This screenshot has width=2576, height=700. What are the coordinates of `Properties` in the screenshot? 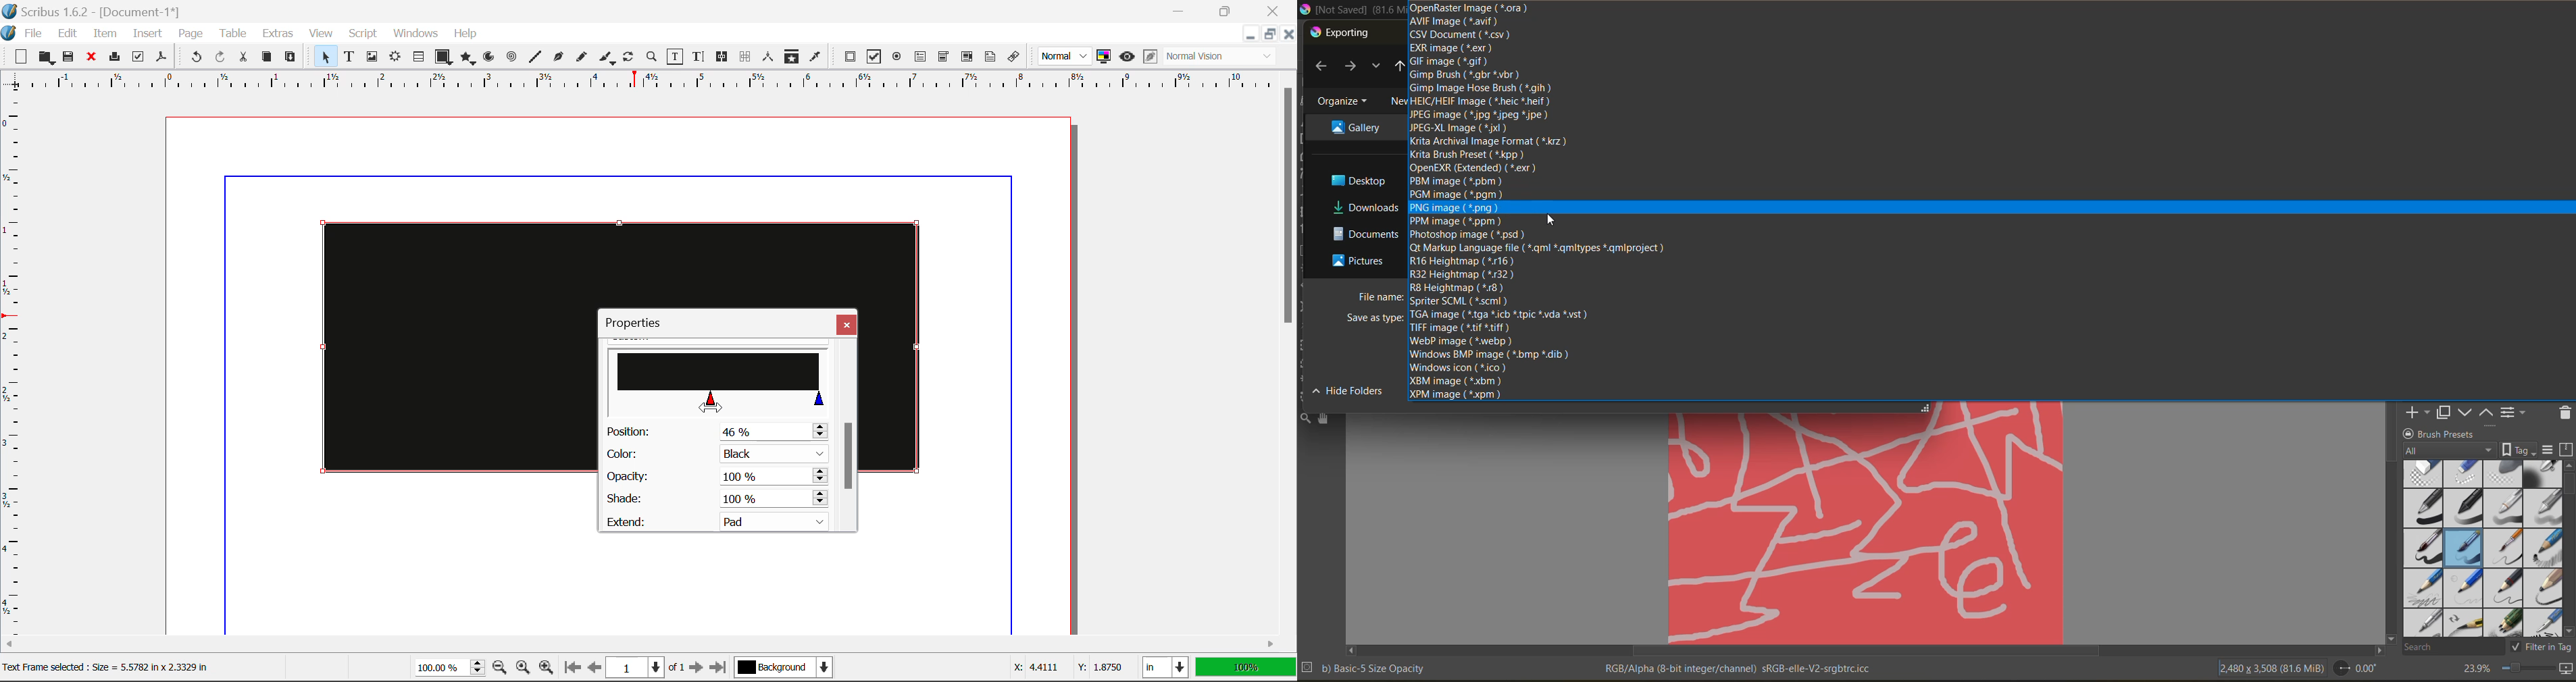 It's located at (644, 324).